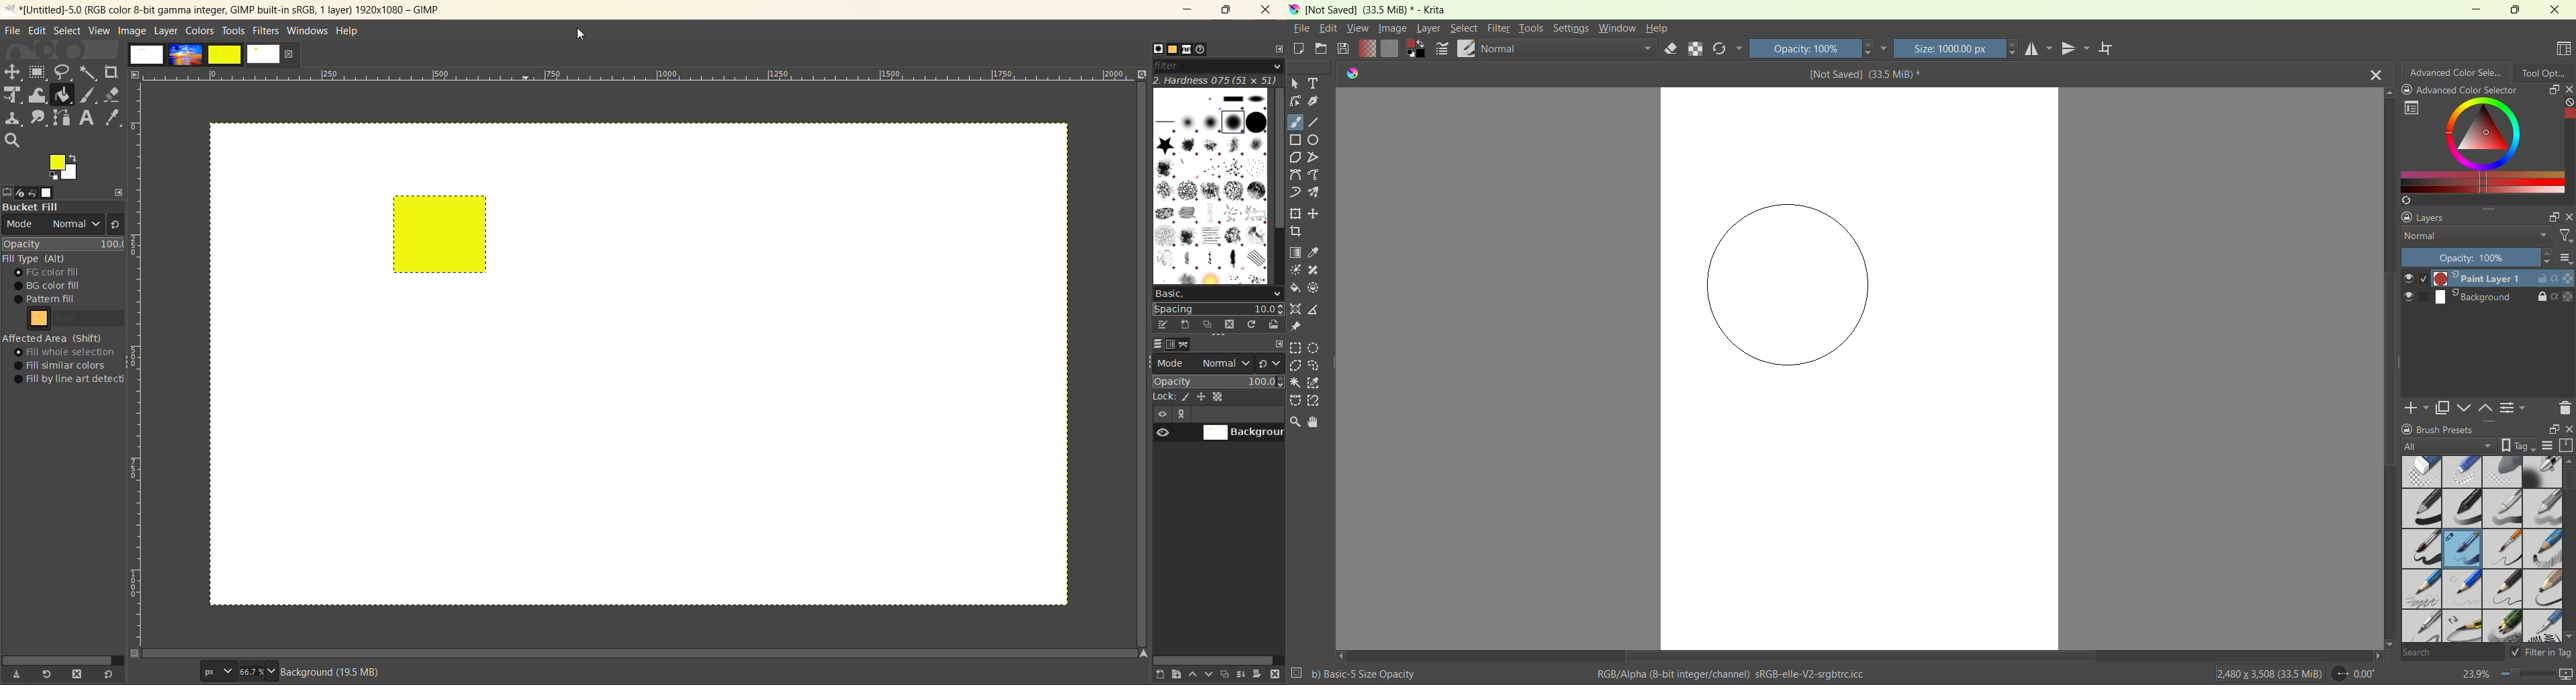  What do you see at coordinates (139, 366) in the screenshot?
I see `scale` at bounding box center [139, 366].